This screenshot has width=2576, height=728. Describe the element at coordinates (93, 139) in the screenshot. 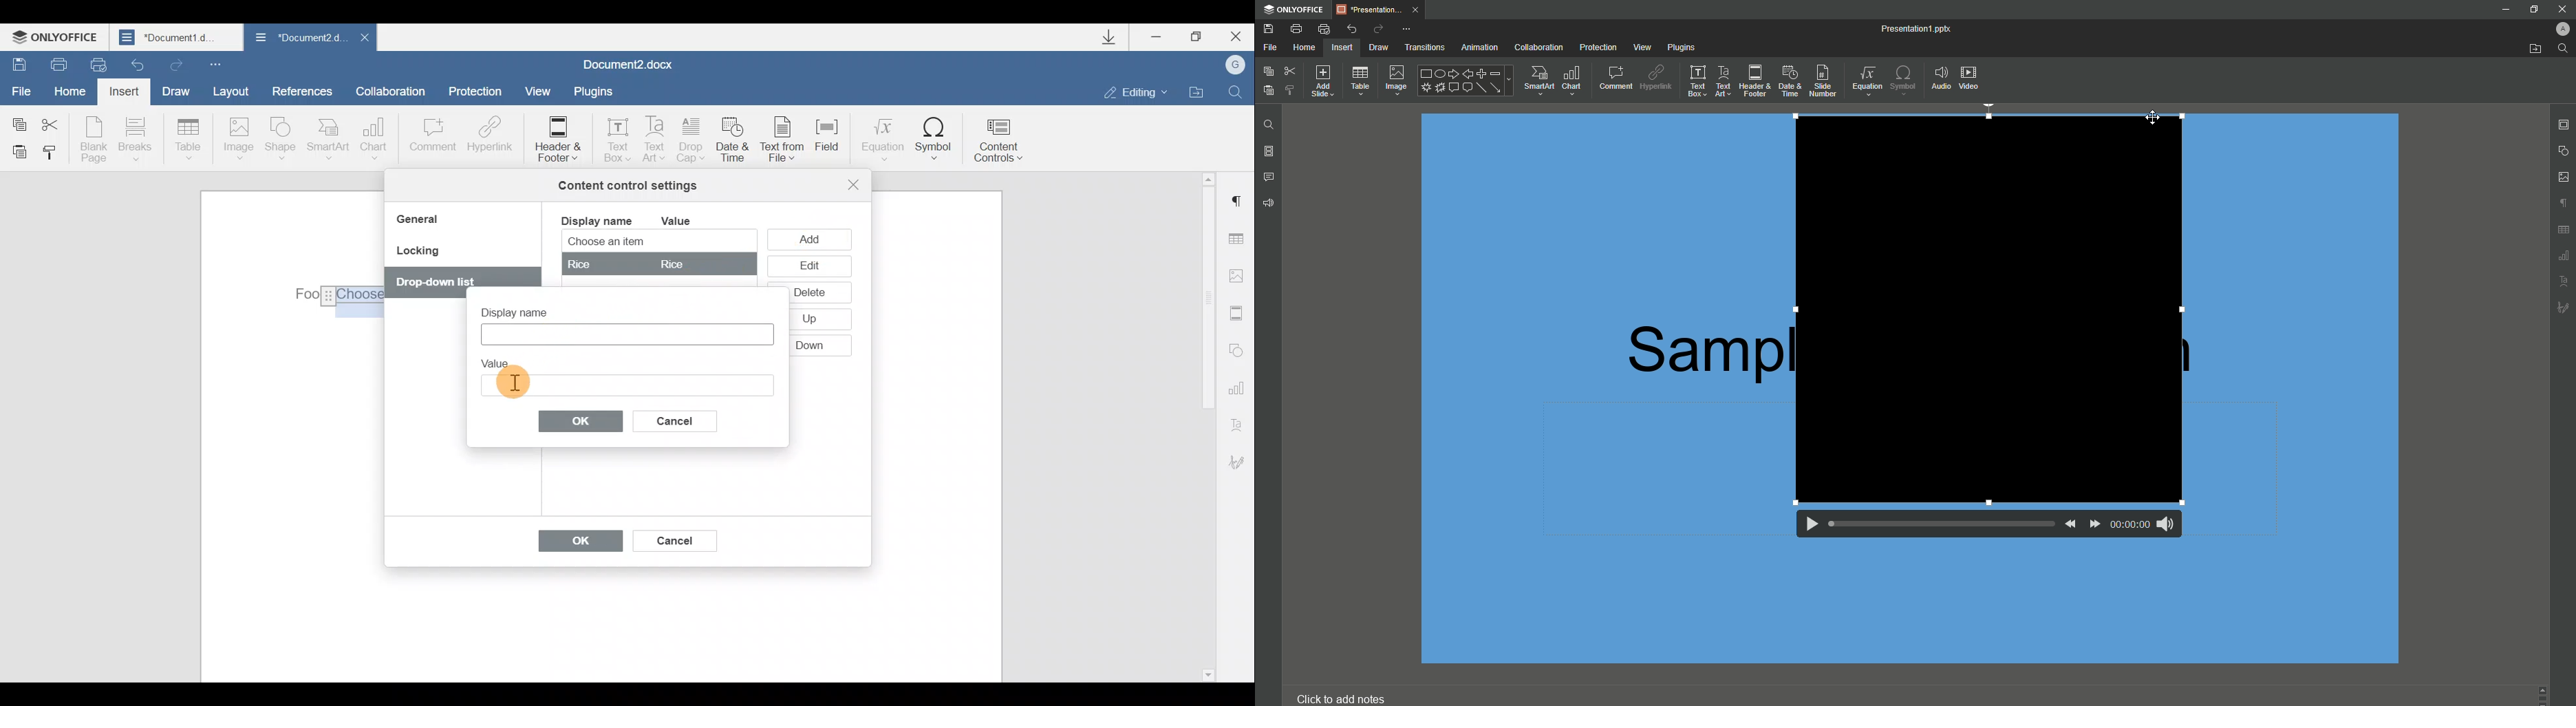

I see `Blank page` at that location.